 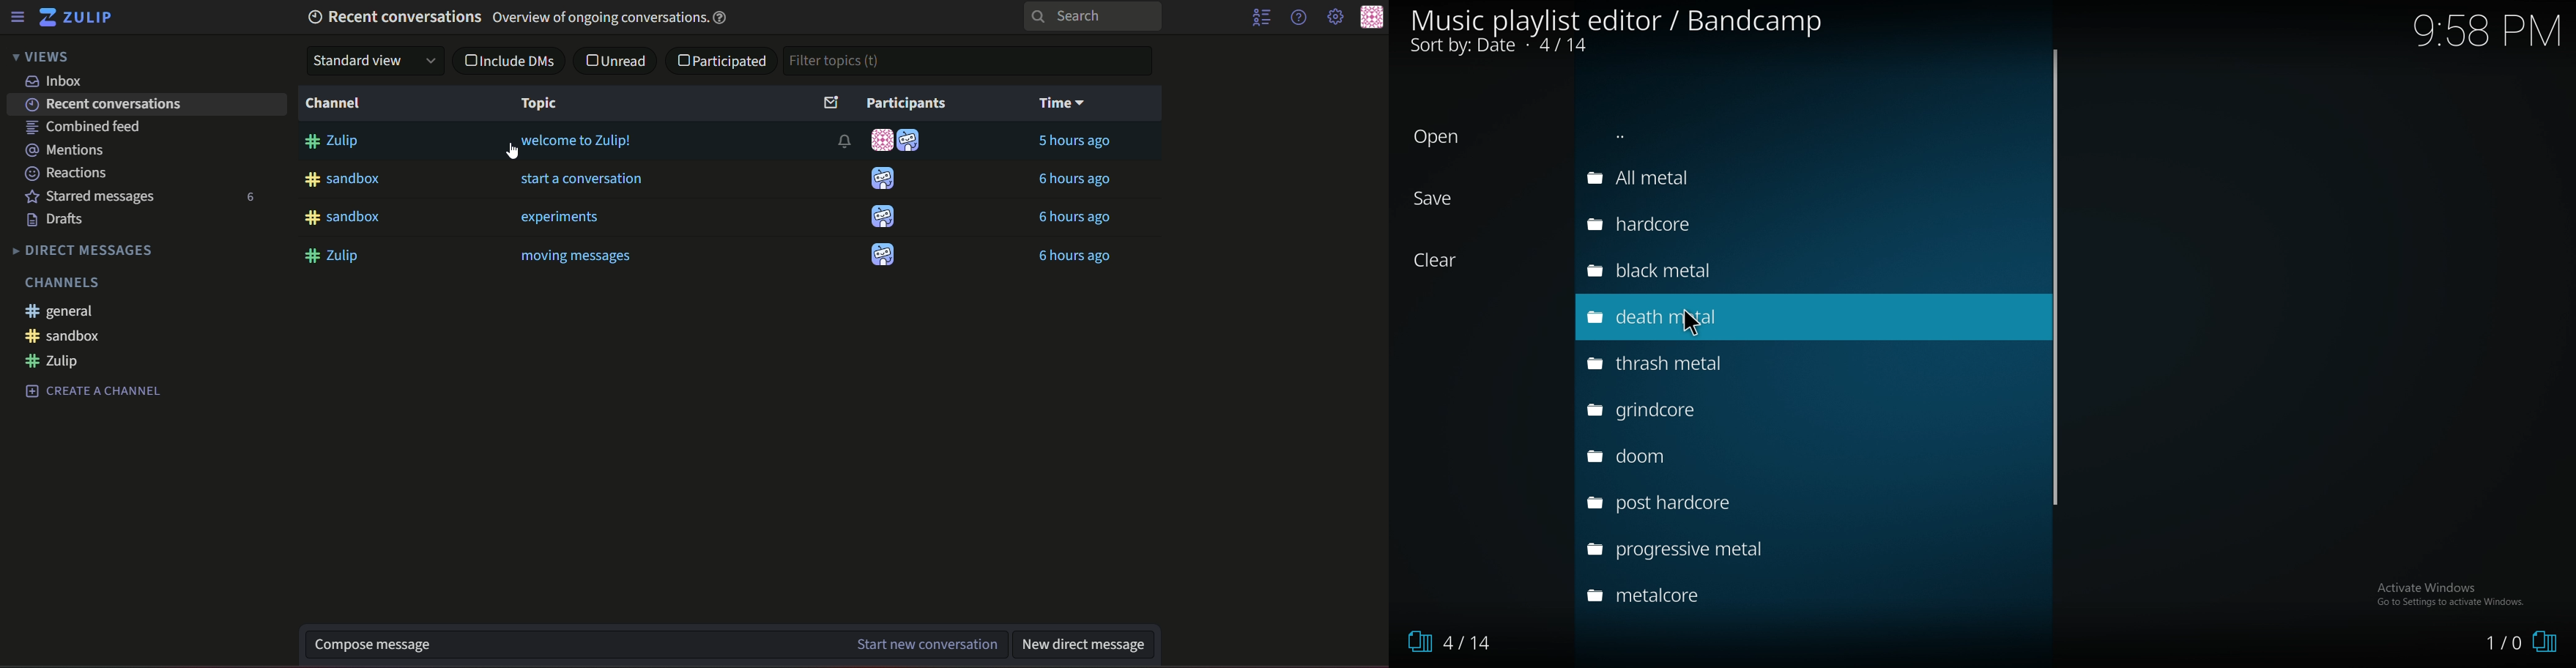 What do you see at coordinates (1097, 17) in the screenshot?
I see `search bar` at bounding box center [1097, 17].